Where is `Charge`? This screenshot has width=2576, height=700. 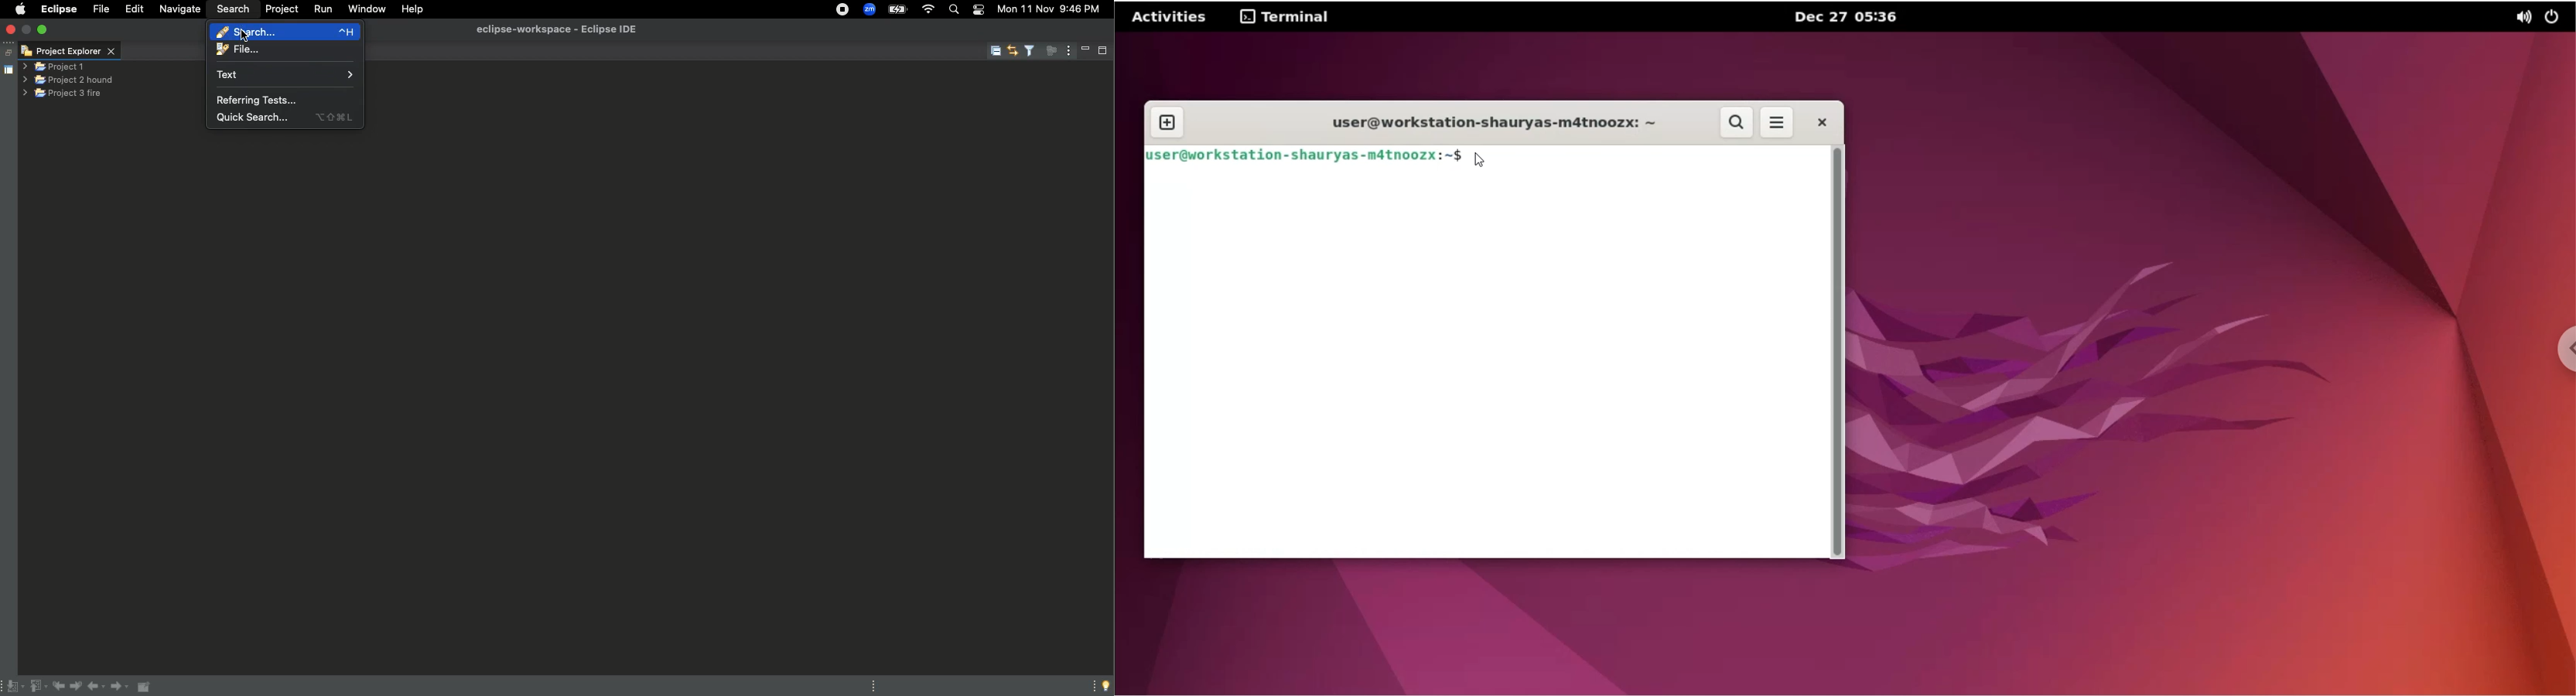 Charge is located at coordinates (897, 9).